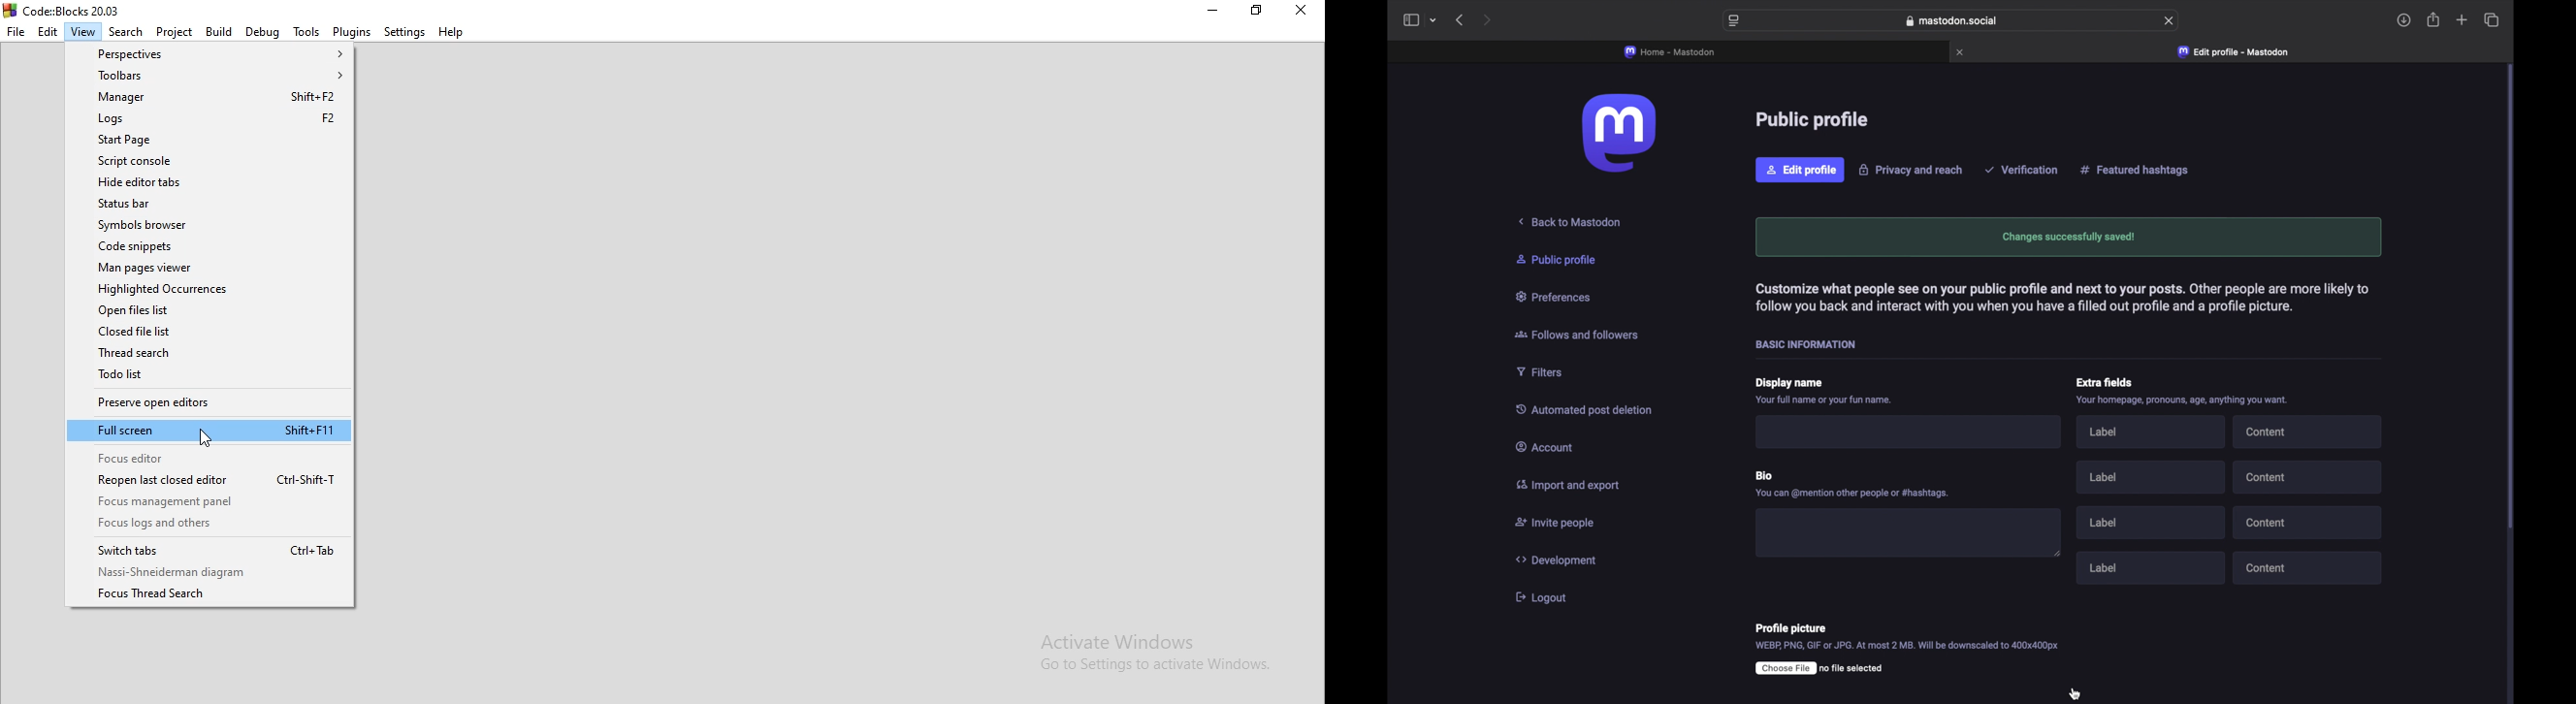  What do you see at coordinates (1570, 224) in the screenshot?
I see `Back to Mastodon` at bounding box center [1570, 224].